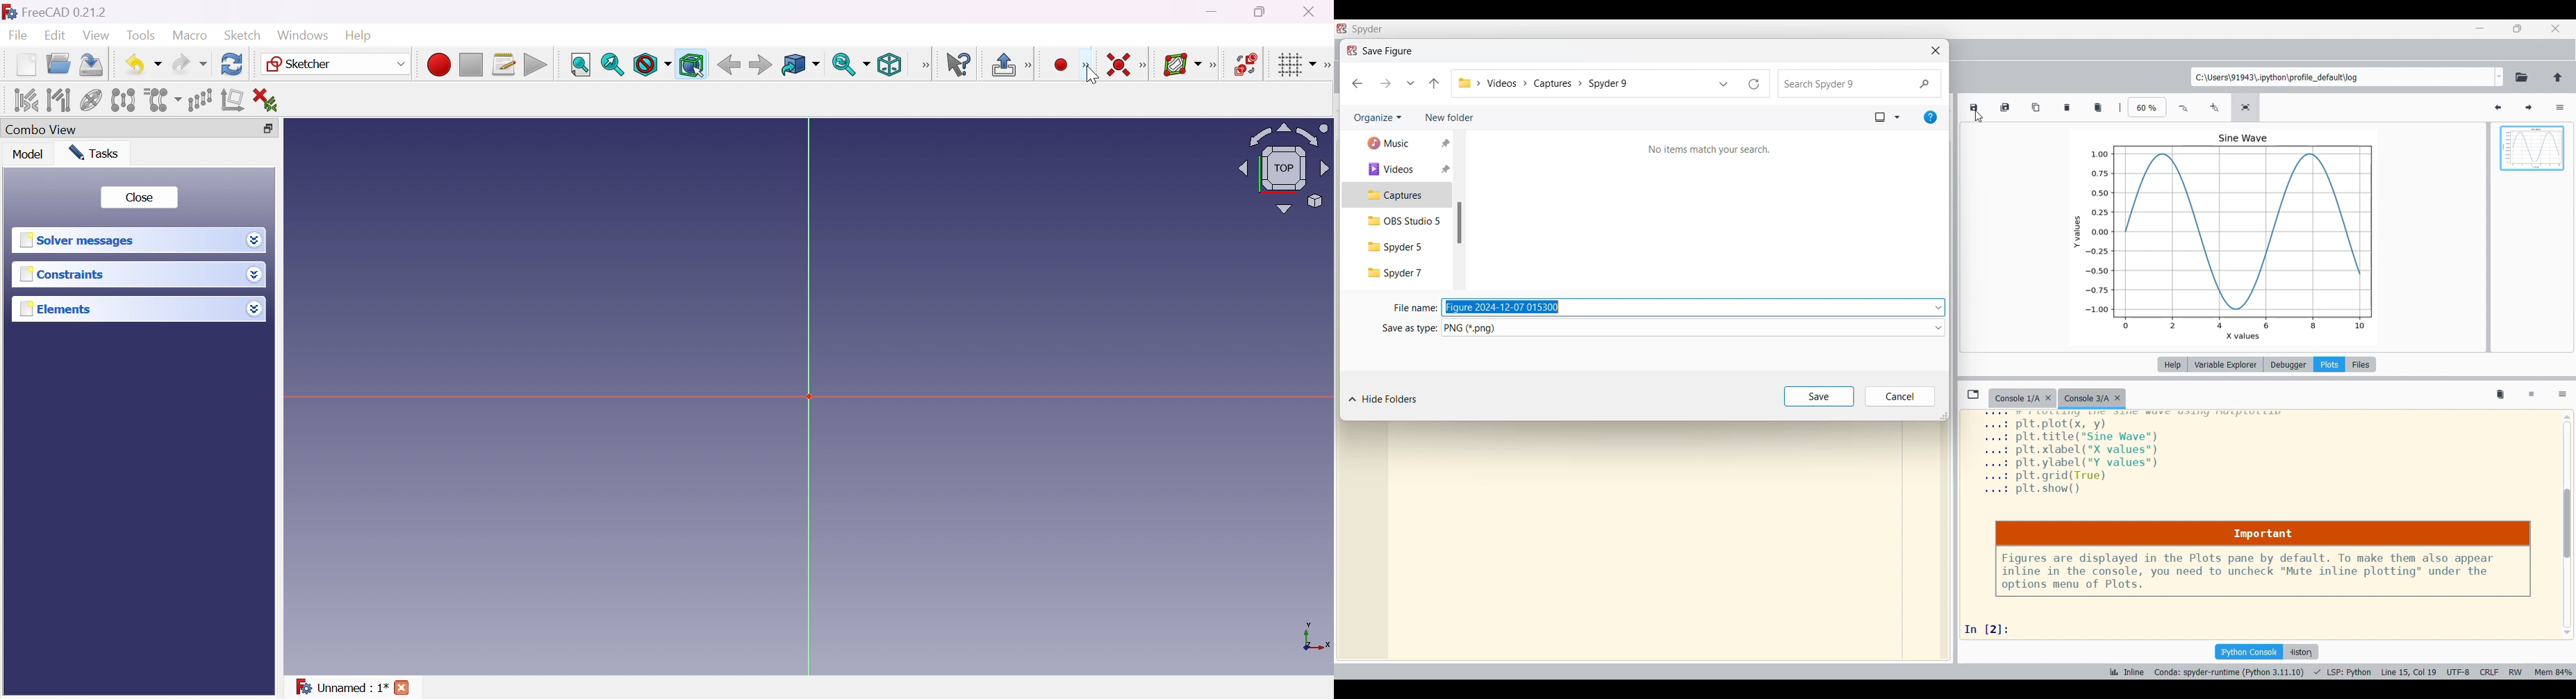 Image resolution: width=2576 pixels, height=700 pixels. What do you see at coordinates (1383, 399) in the screenshot?
I see `Hide folders` at bounding box center [1383, 399].